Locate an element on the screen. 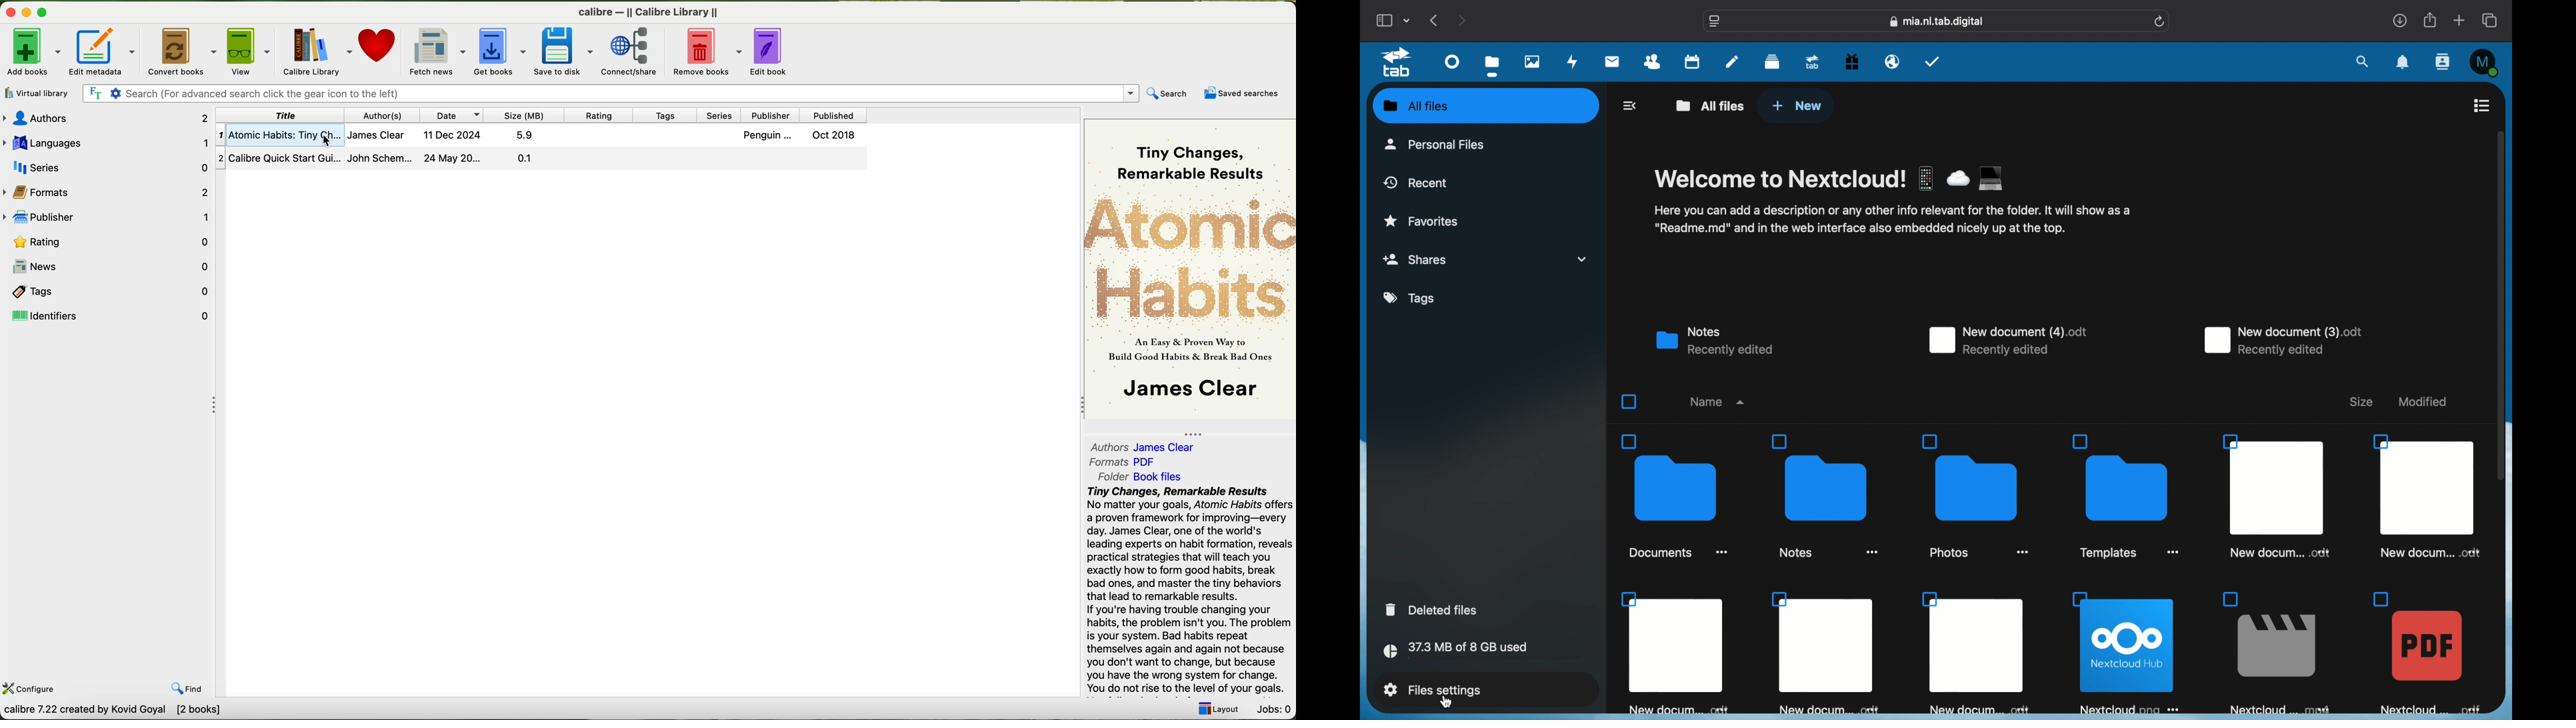 This screenshot has height=728, width=2576. author(s) is located at coordinates (382, 115).